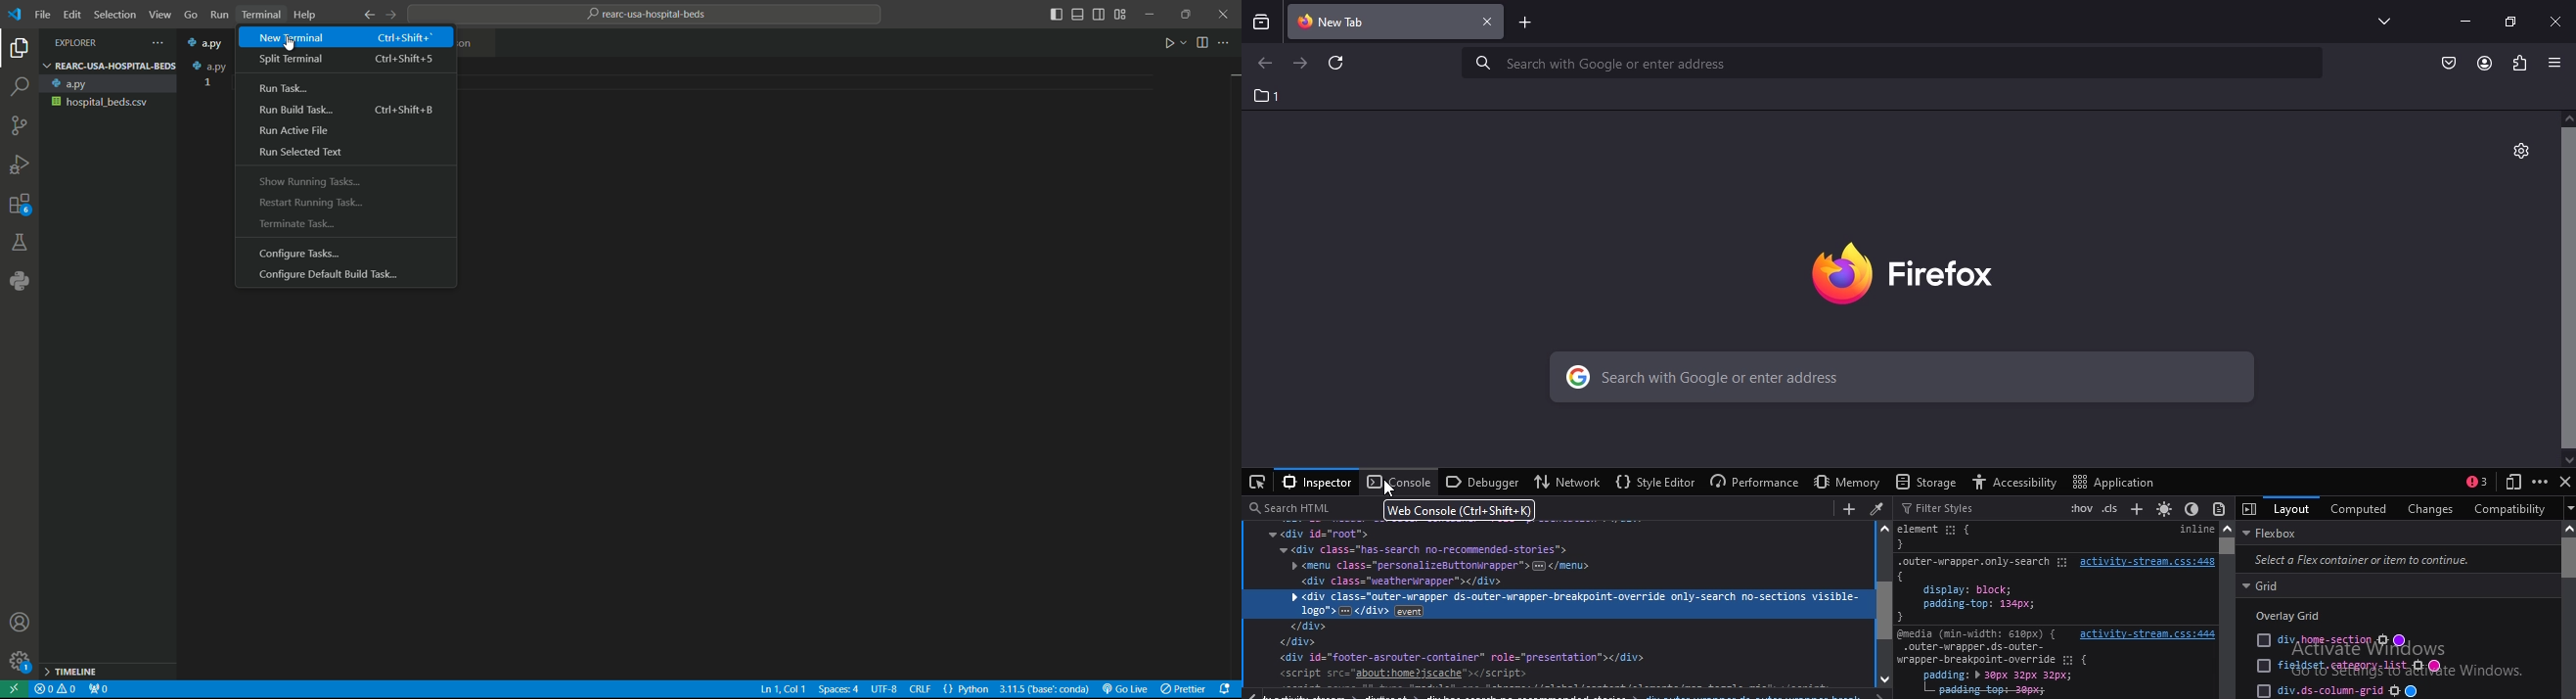  Describe the element at coordinates (1340, 65) in the screenshot. I see `reload this page` at that location.